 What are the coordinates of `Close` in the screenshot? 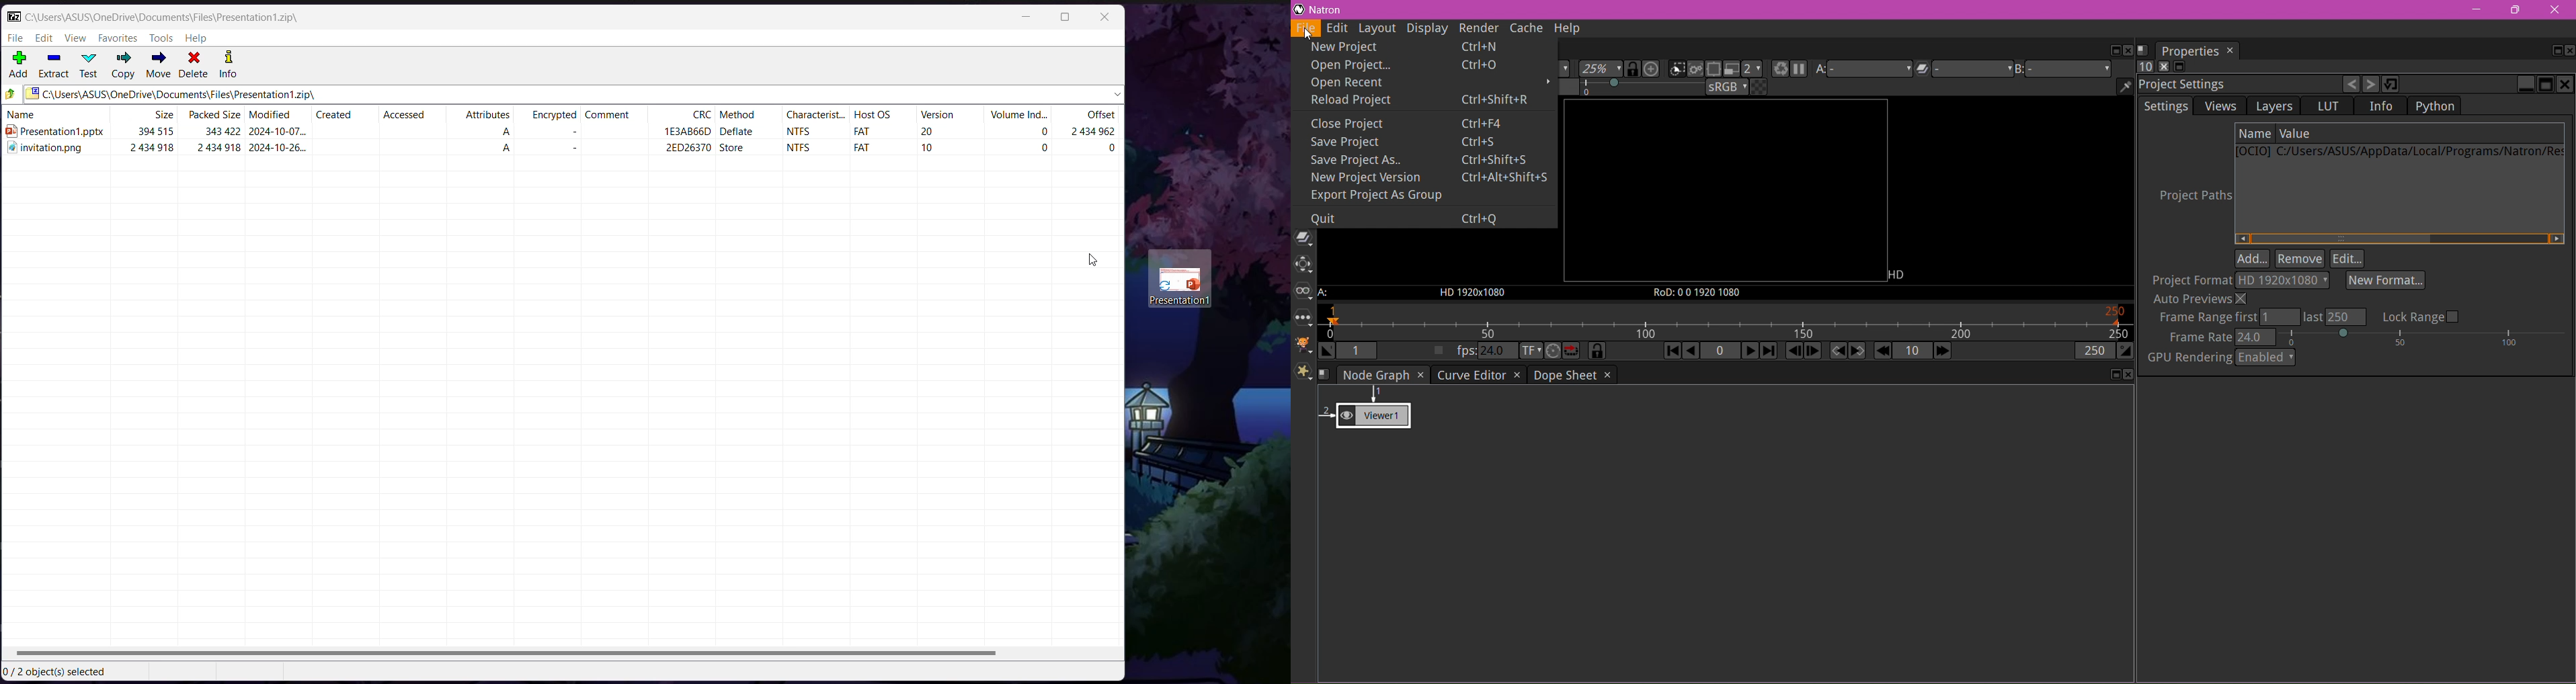 It's located at (1106, 17).